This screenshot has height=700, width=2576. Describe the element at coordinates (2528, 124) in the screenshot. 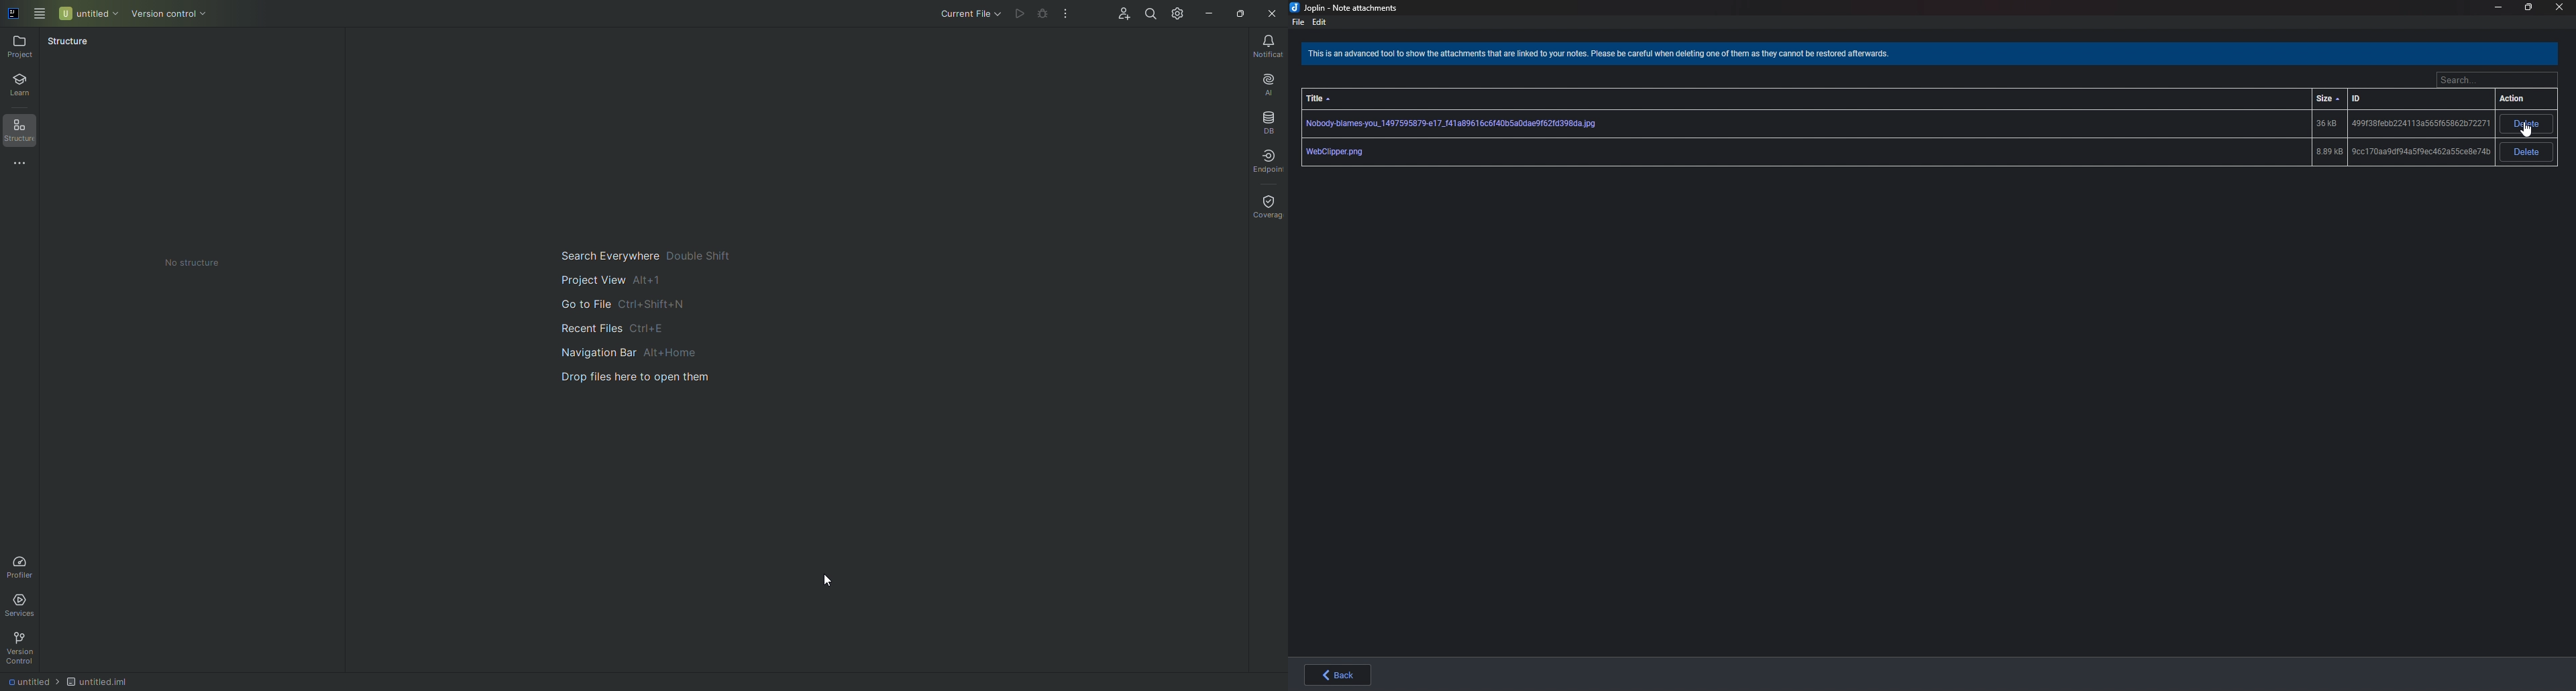

I see `Delete` at that location.